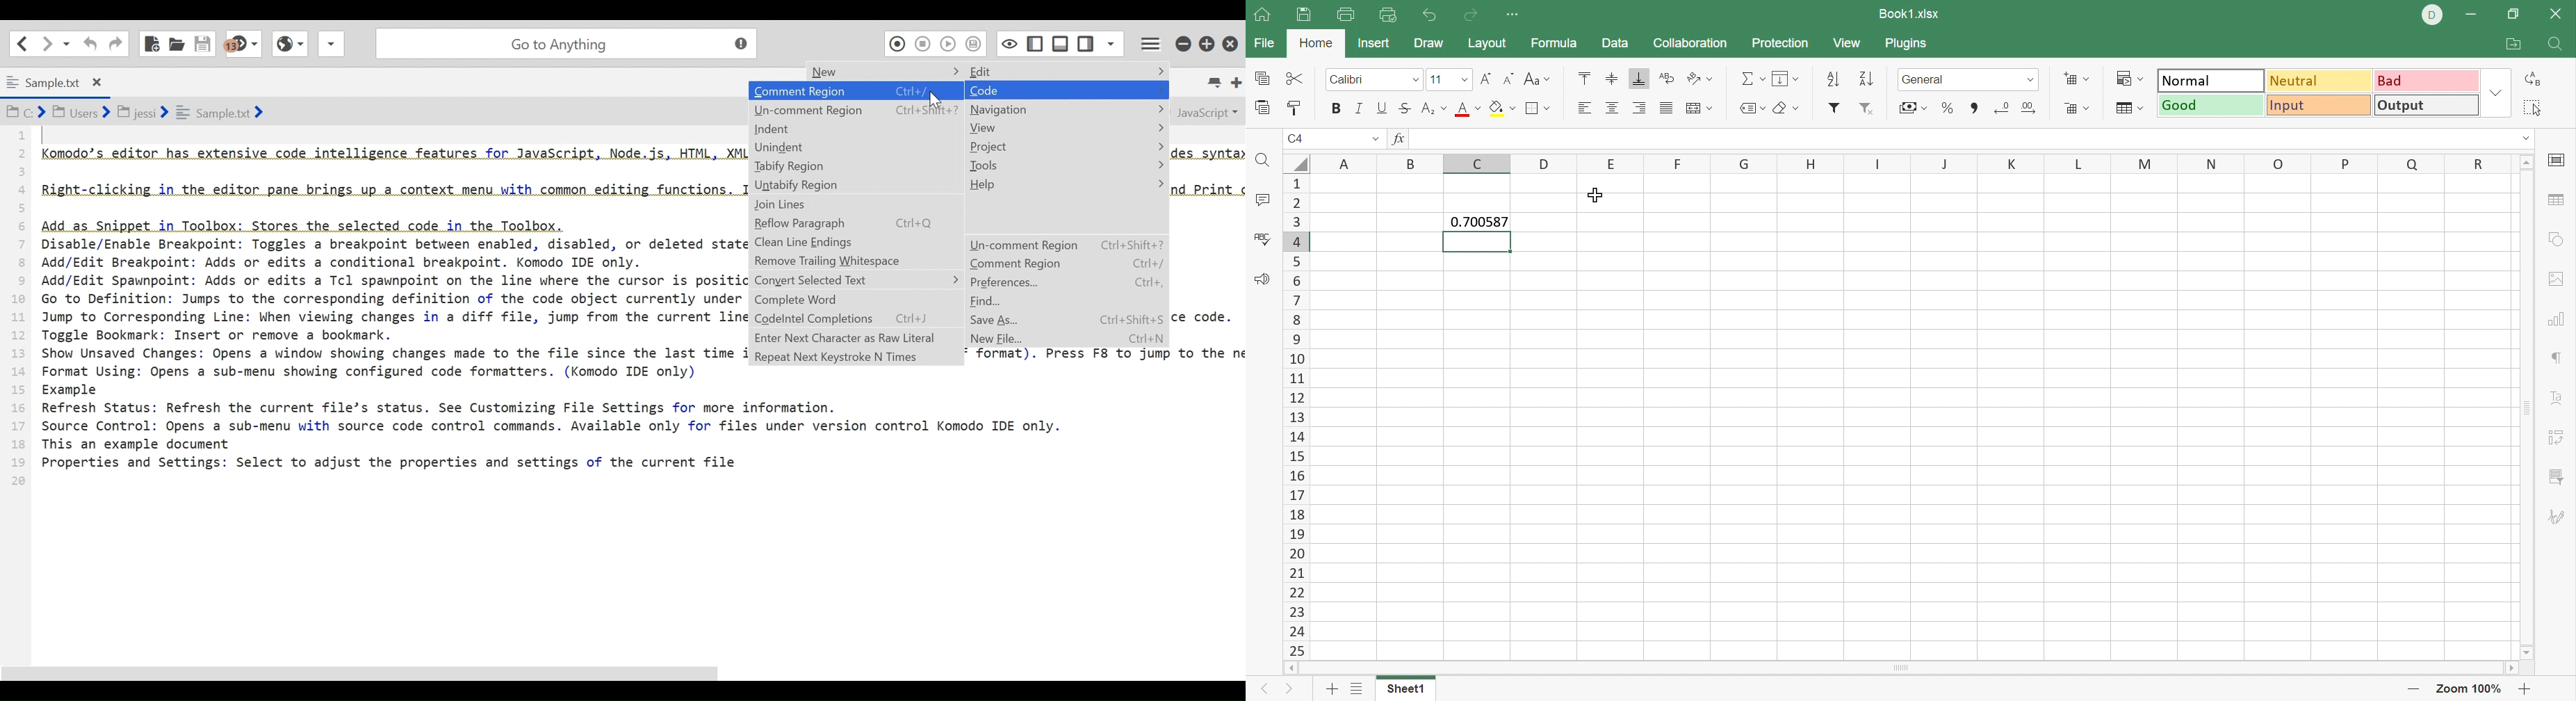 The image size is (2576, 728). What do you see at coordinates (1402, 138) in the screenshot?
I see `fx` at bounding box center [1402, 138].